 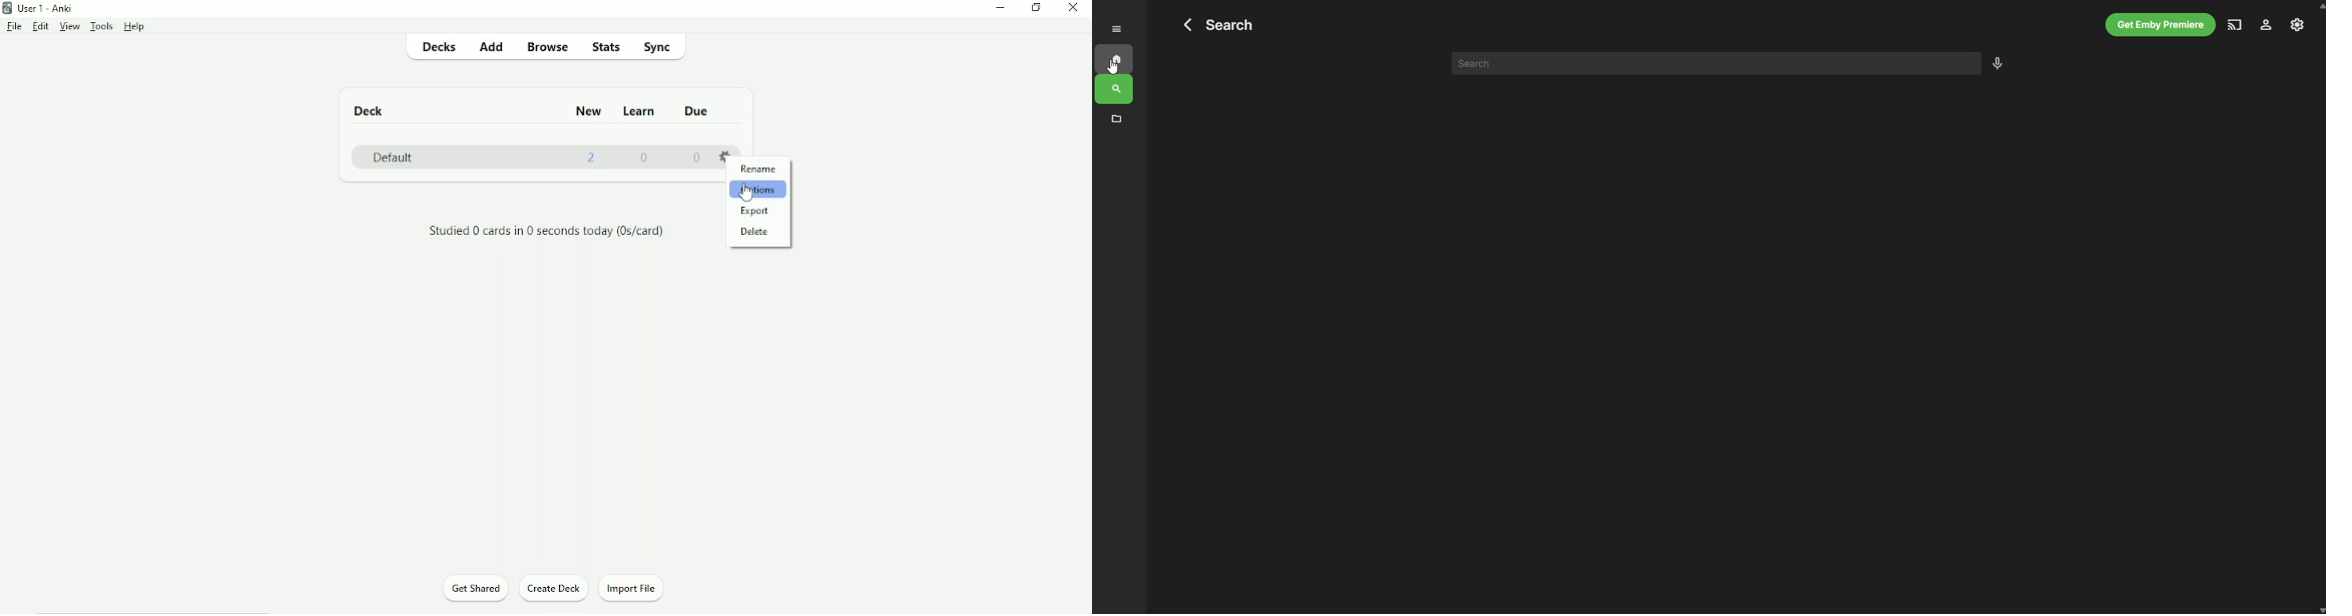 What do you see at coordinates (392, 157) in the screenshot?
I see `Default` at bounding box center [392, 157].